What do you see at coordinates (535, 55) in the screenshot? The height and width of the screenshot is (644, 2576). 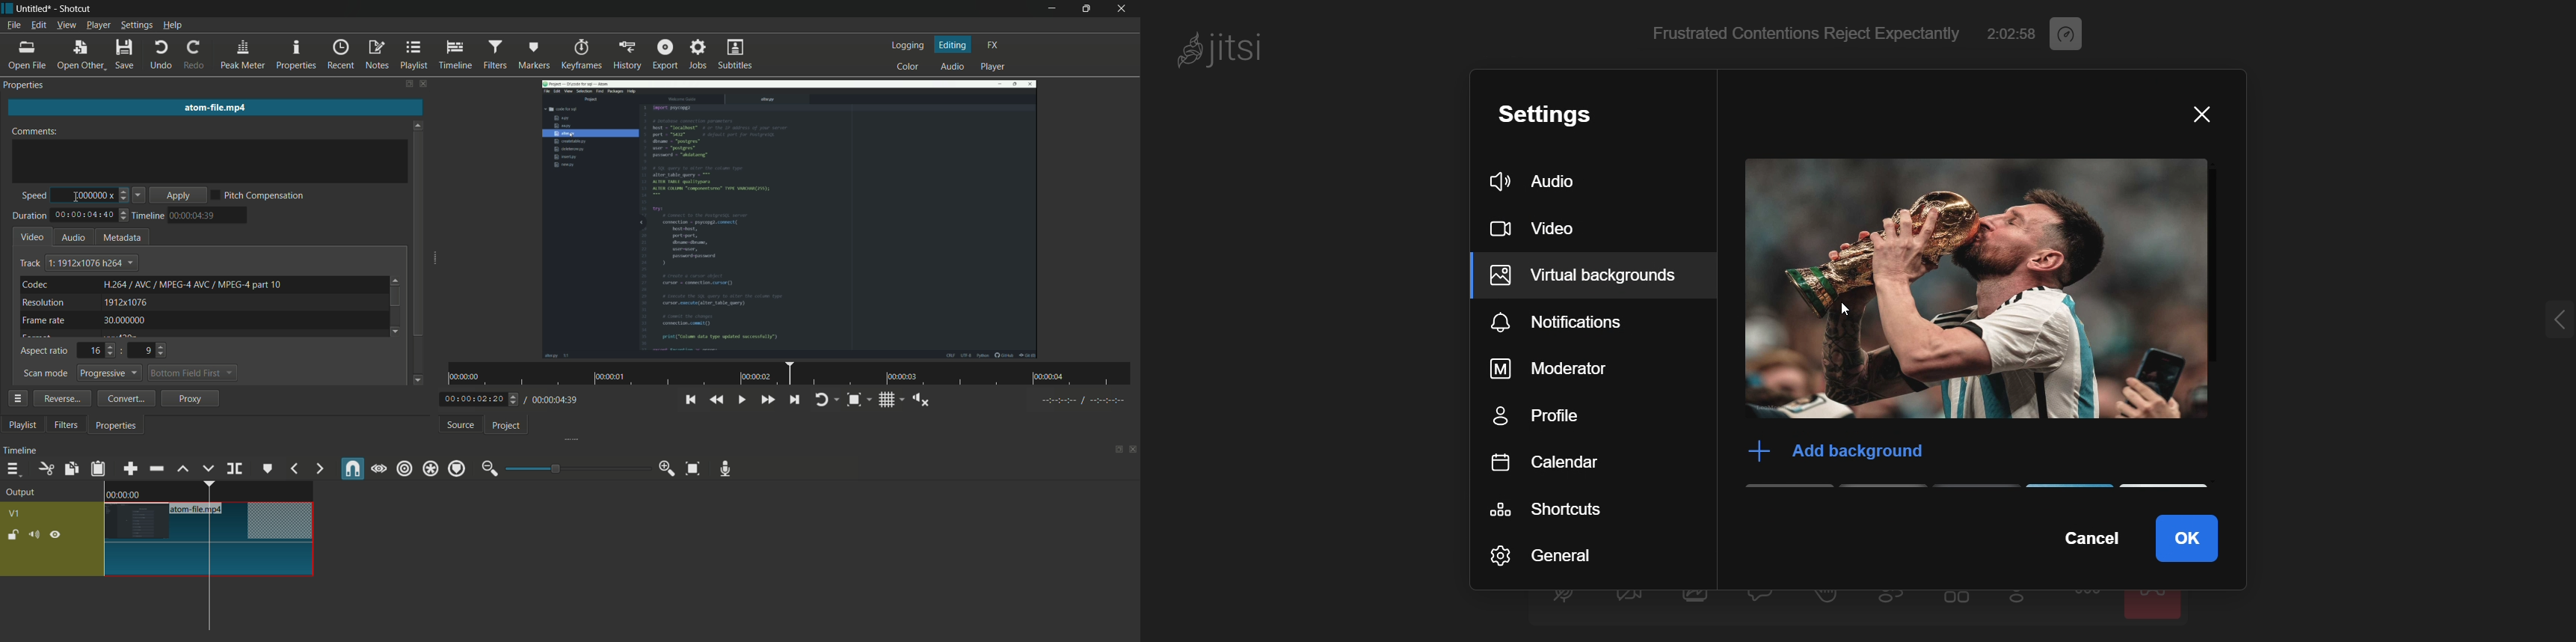 I see `markers` at bounding box center [535, 55].